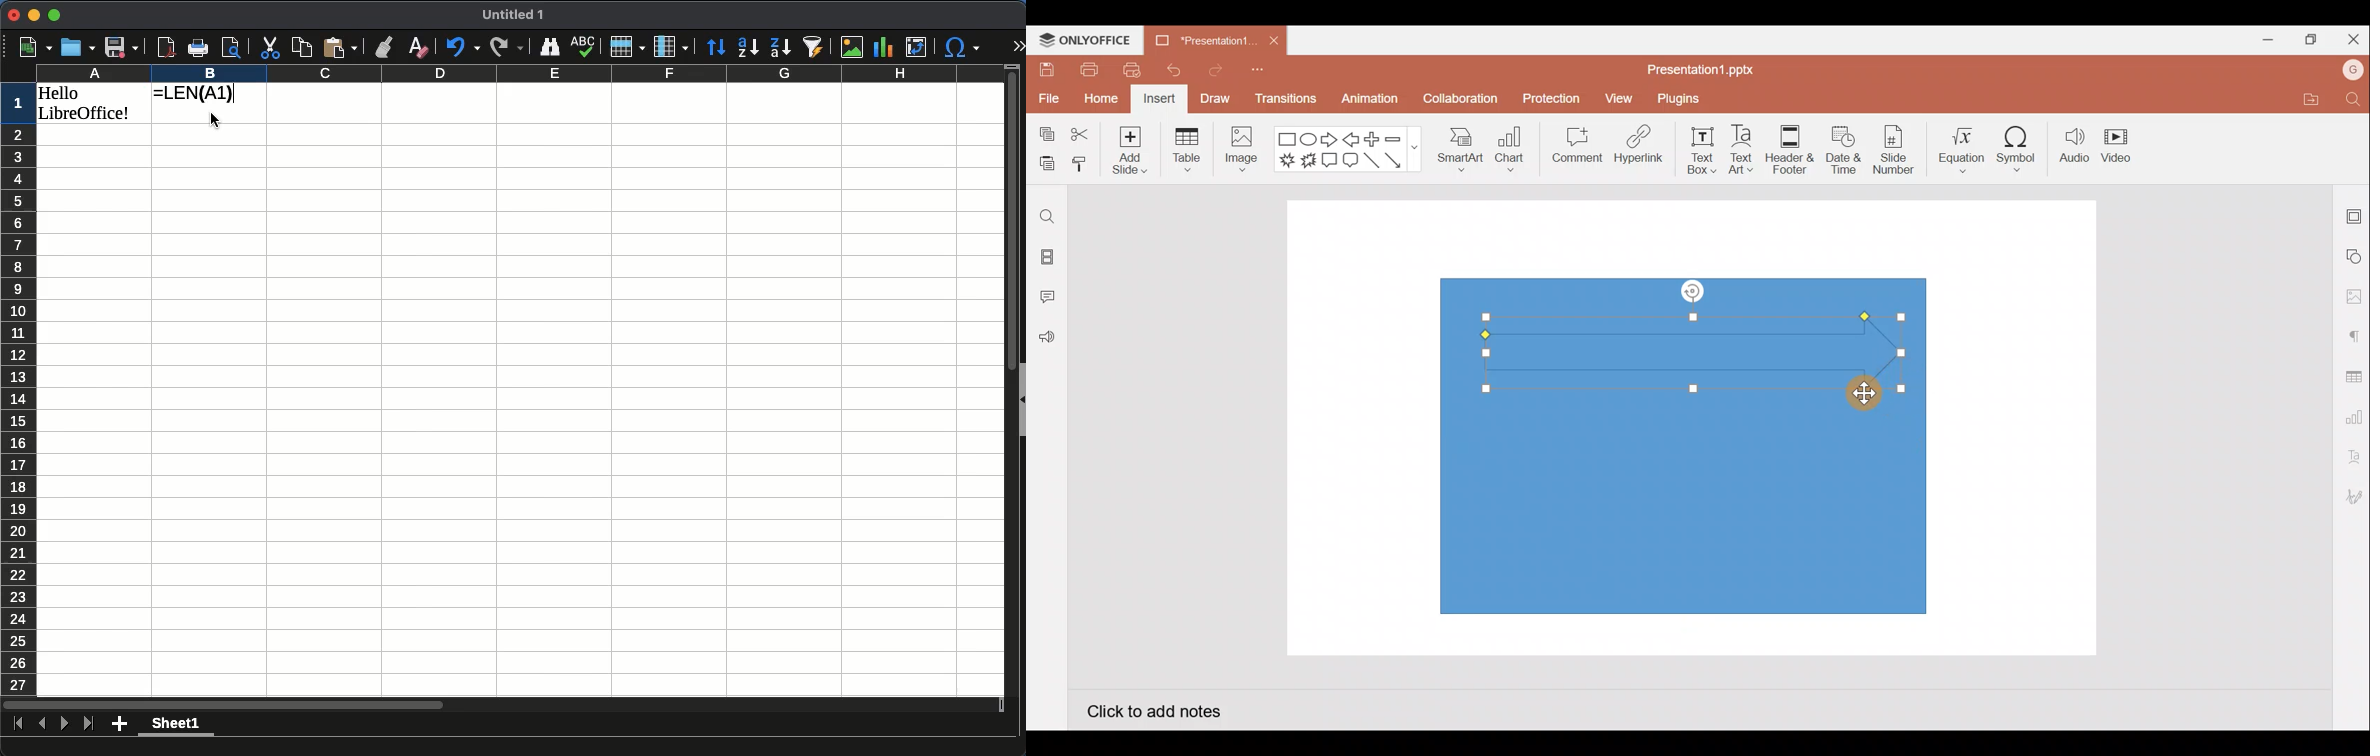  I want to click on Symbol, so click(2017, 146).